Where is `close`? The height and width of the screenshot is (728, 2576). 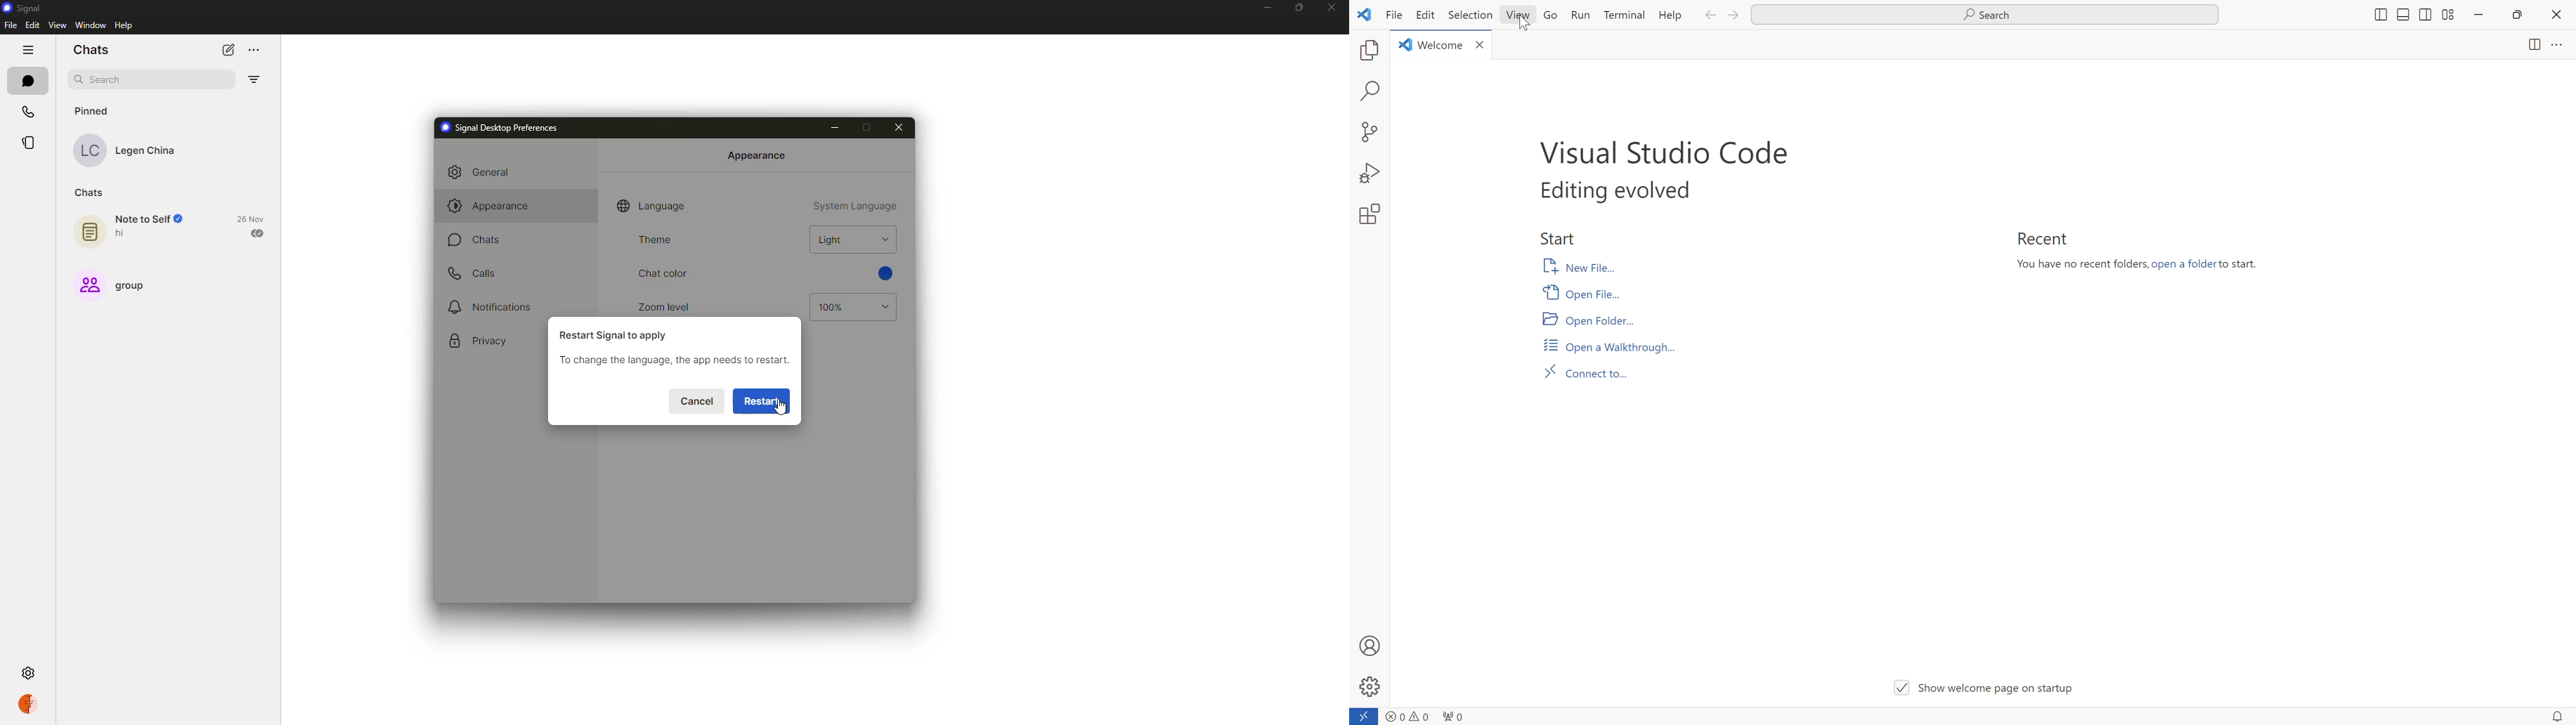
close is located at coordinates (1482, 47).